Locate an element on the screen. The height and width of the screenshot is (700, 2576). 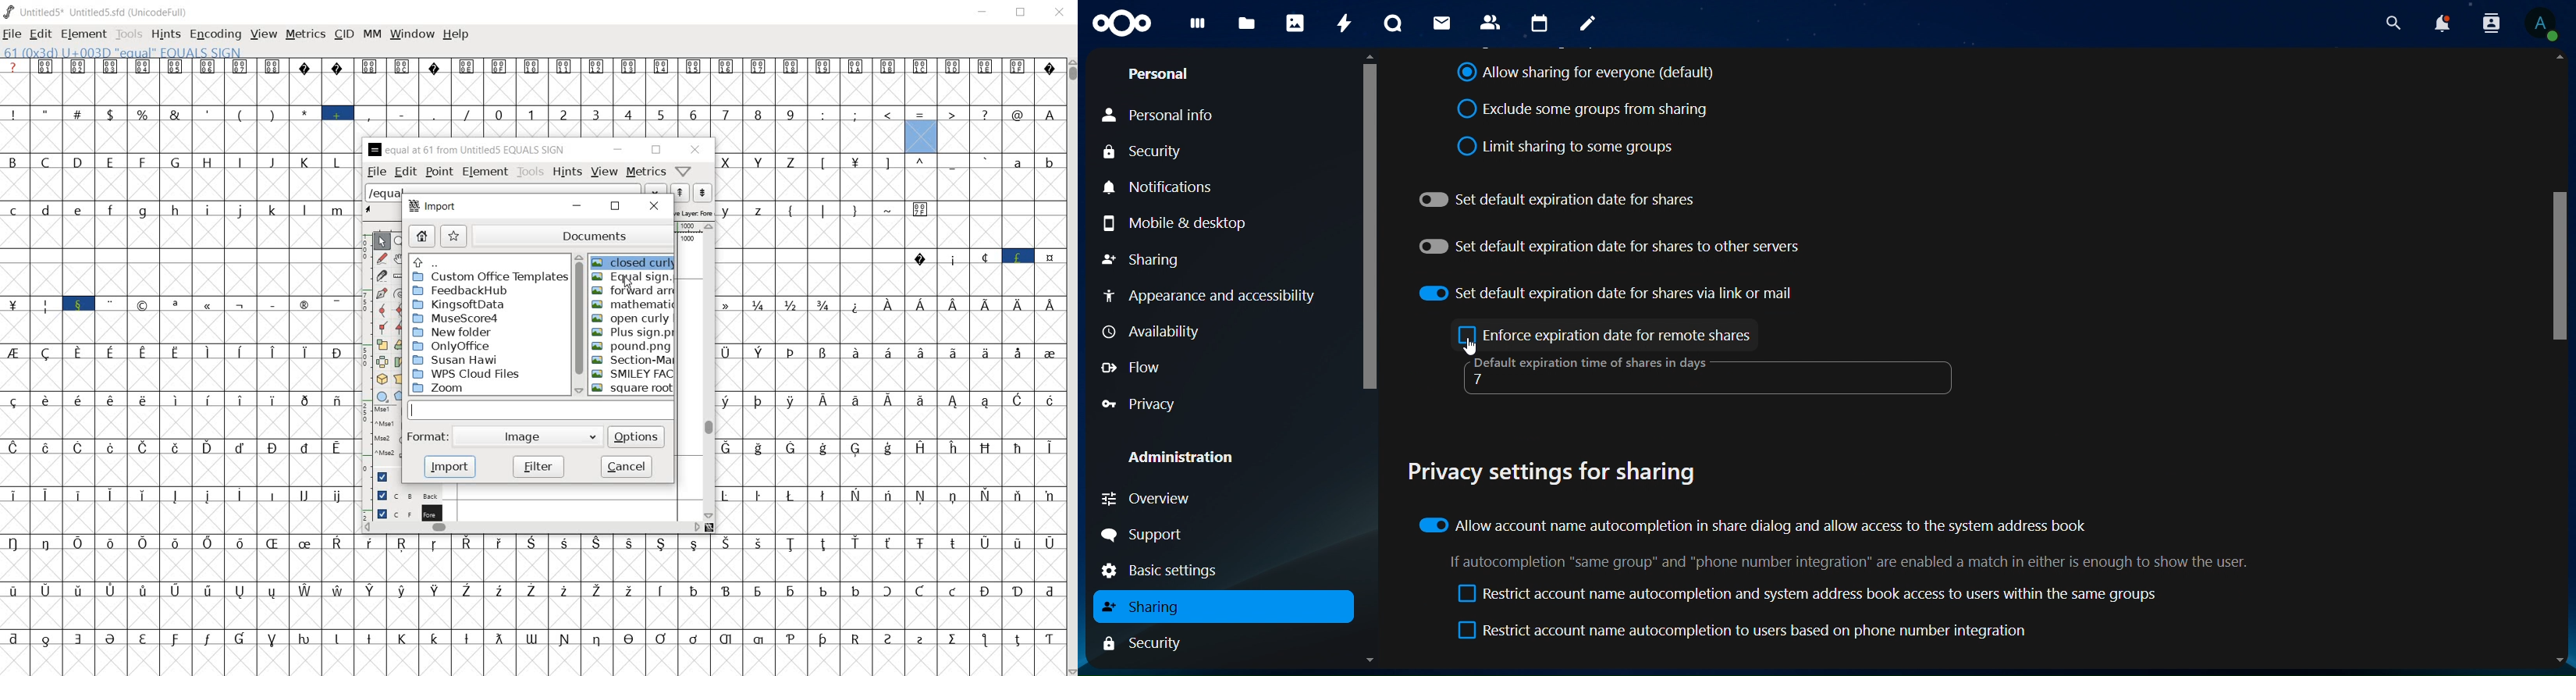
files is located at coordinates (1246, 24).